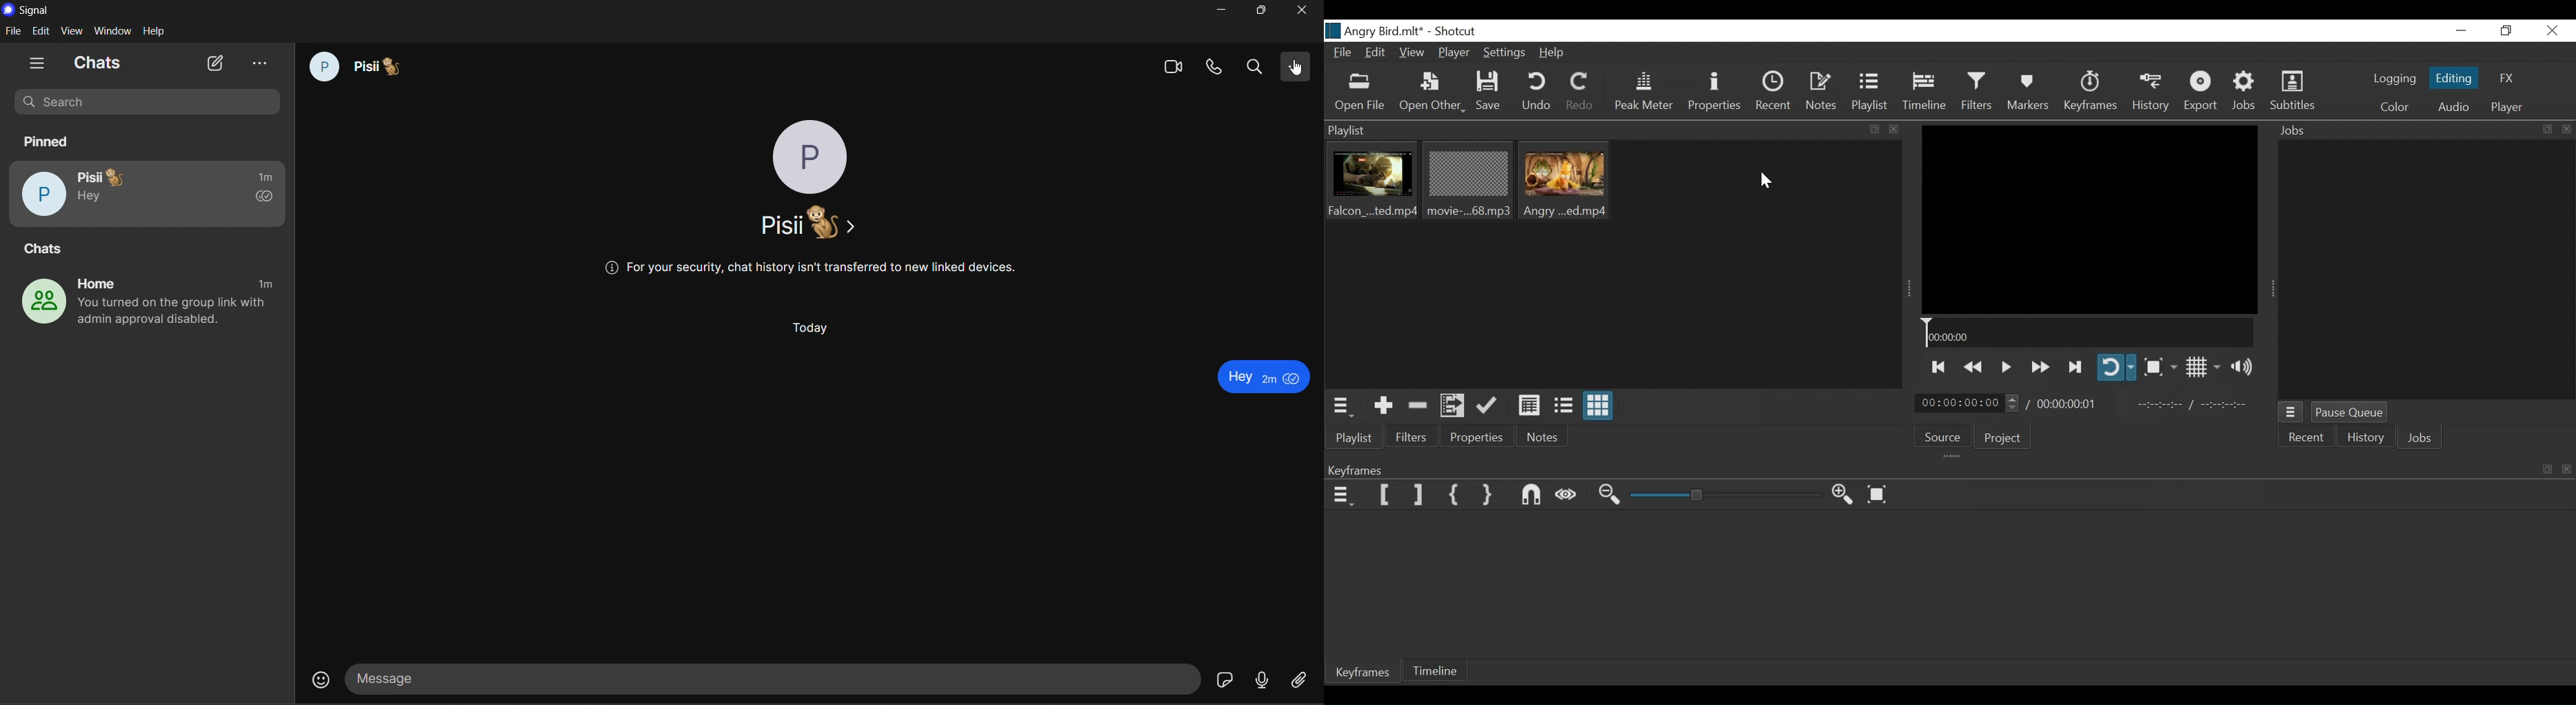 This screenshot has height=728, width=2576. Describe the element at coordinates (1491, 91) in the screenshot. I see `Save` at that location.